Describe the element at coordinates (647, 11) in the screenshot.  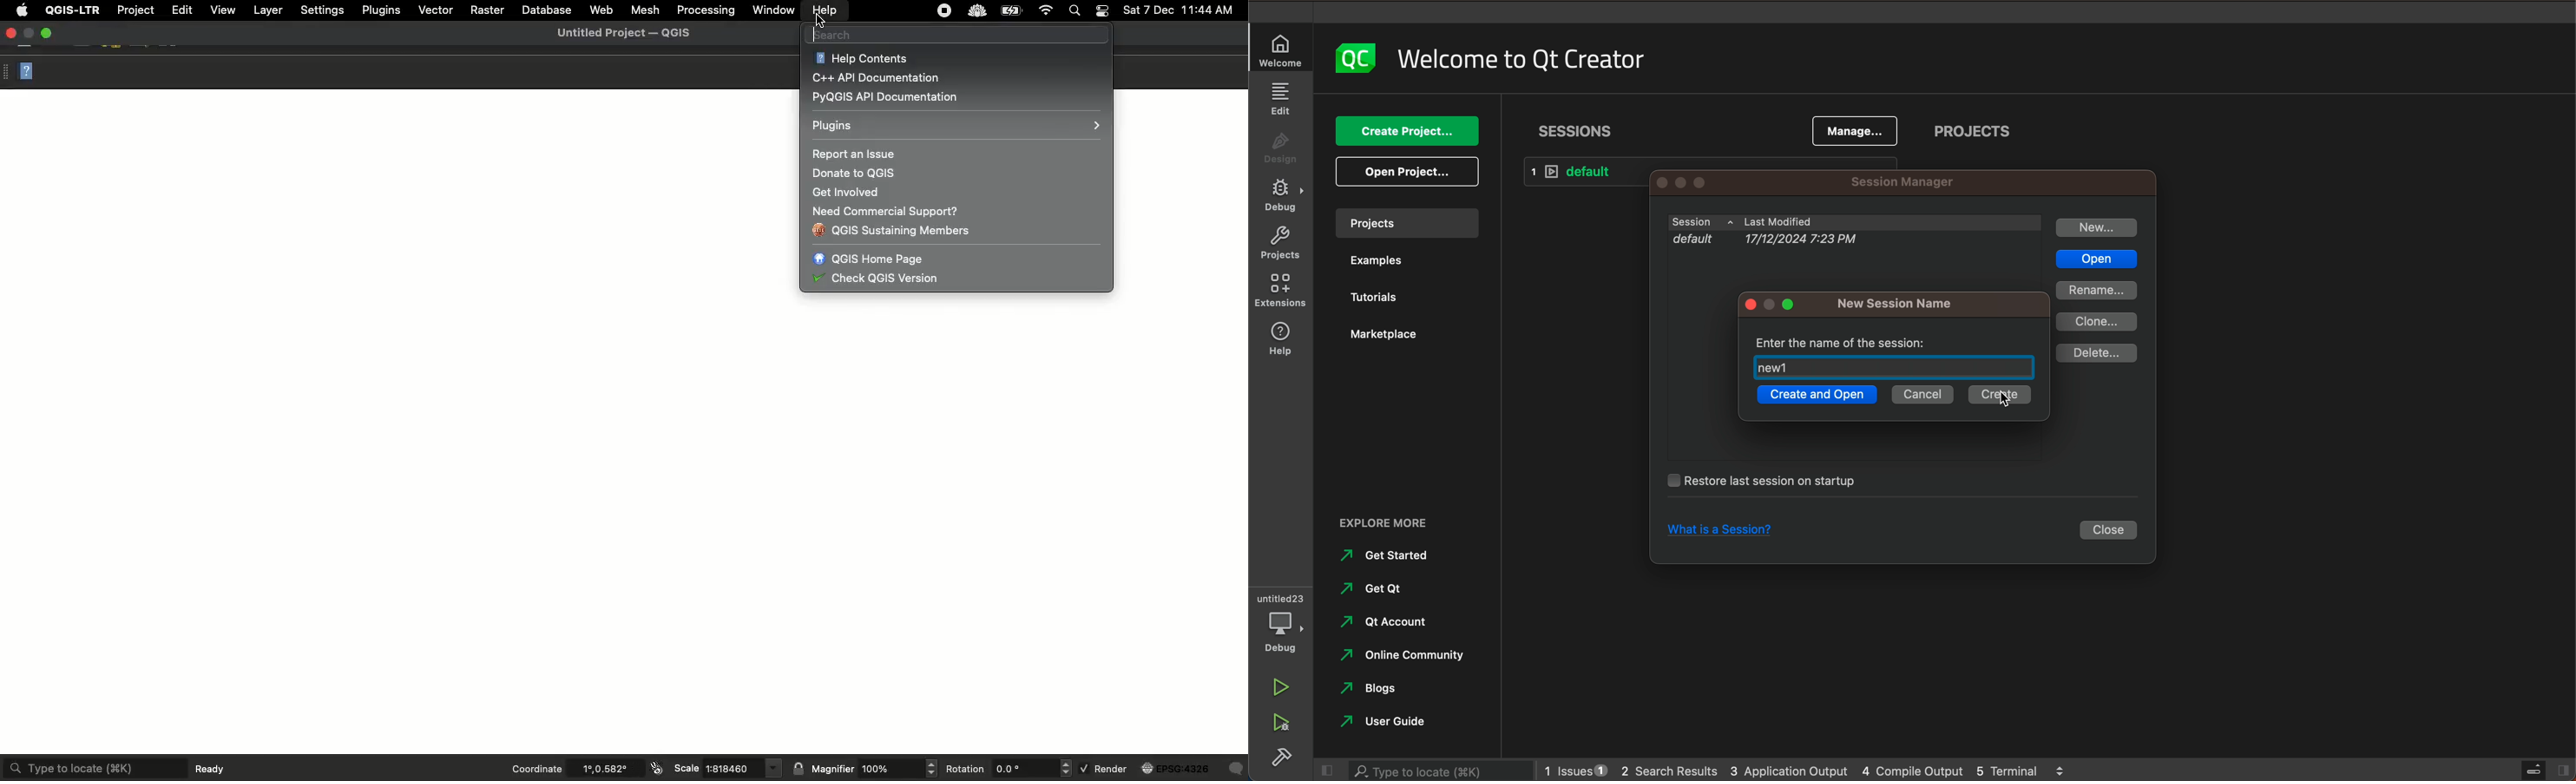
I see `Mesh` at that location.